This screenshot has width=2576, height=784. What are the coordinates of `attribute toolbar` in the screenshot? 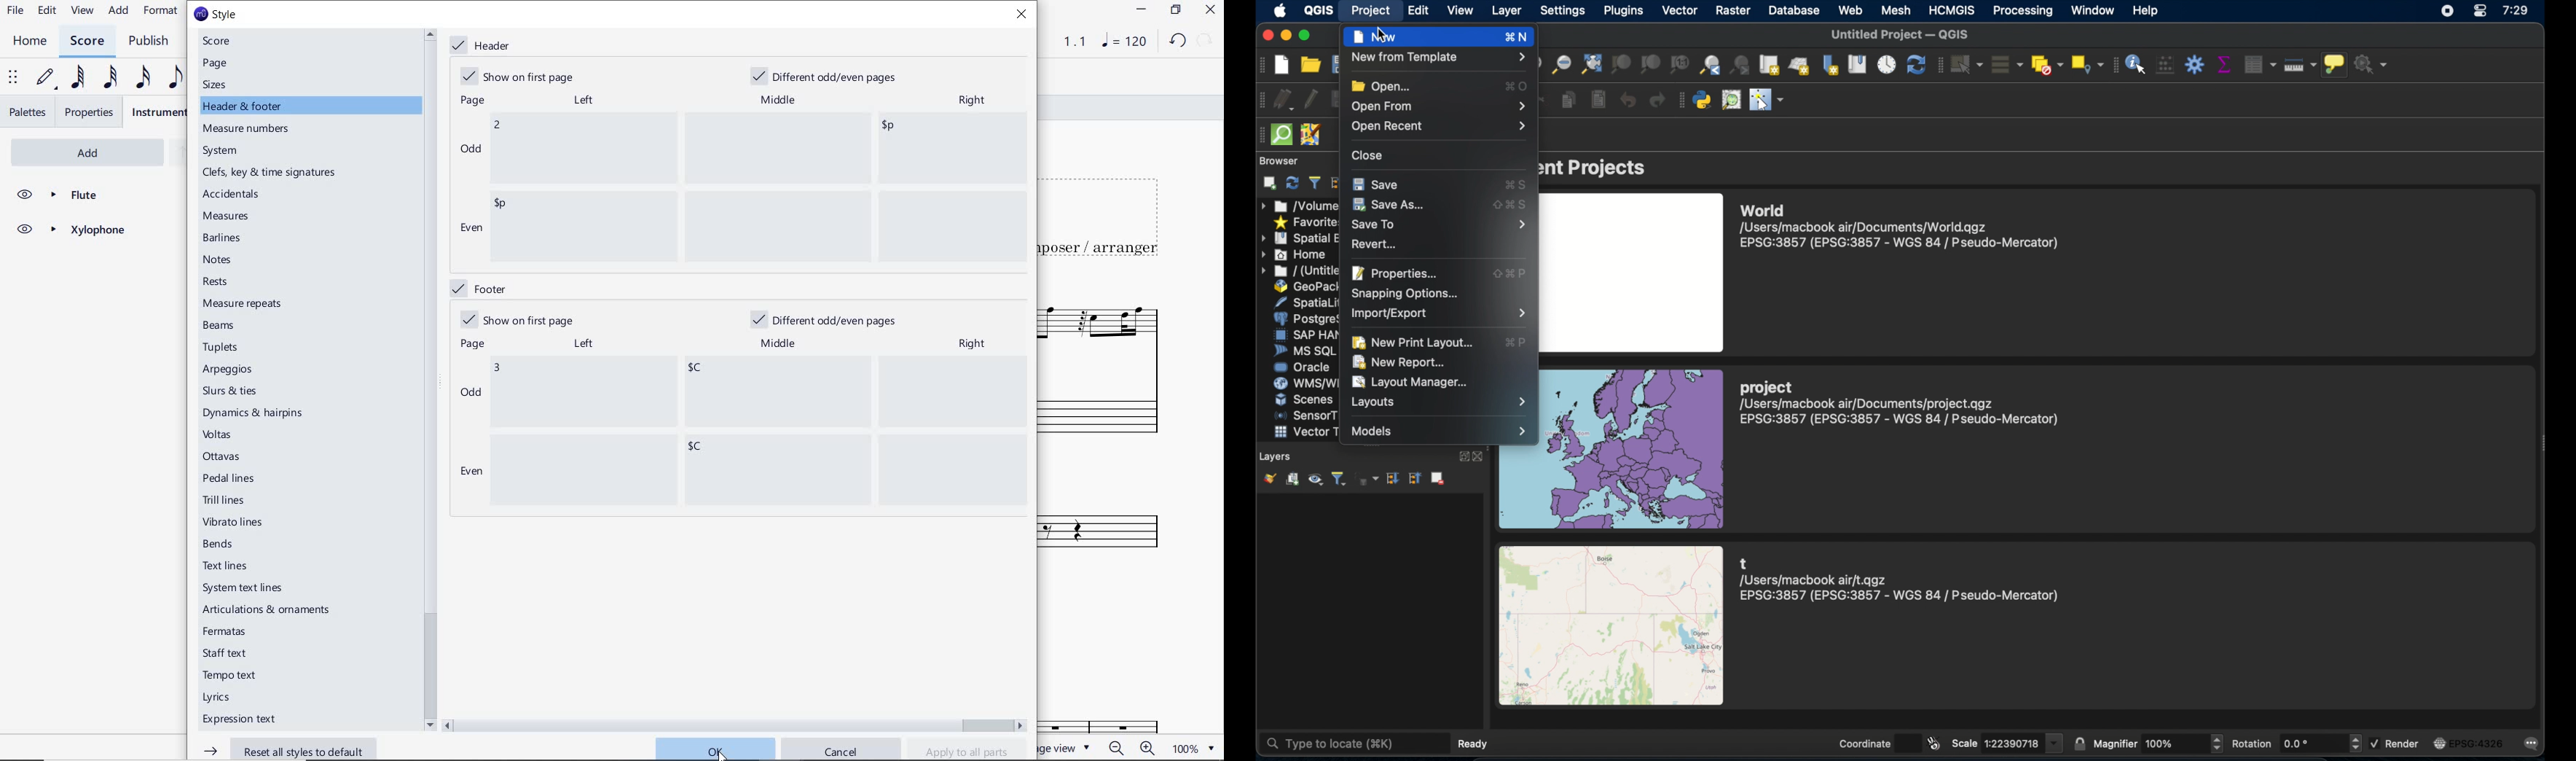 It's located at (2116, 66).